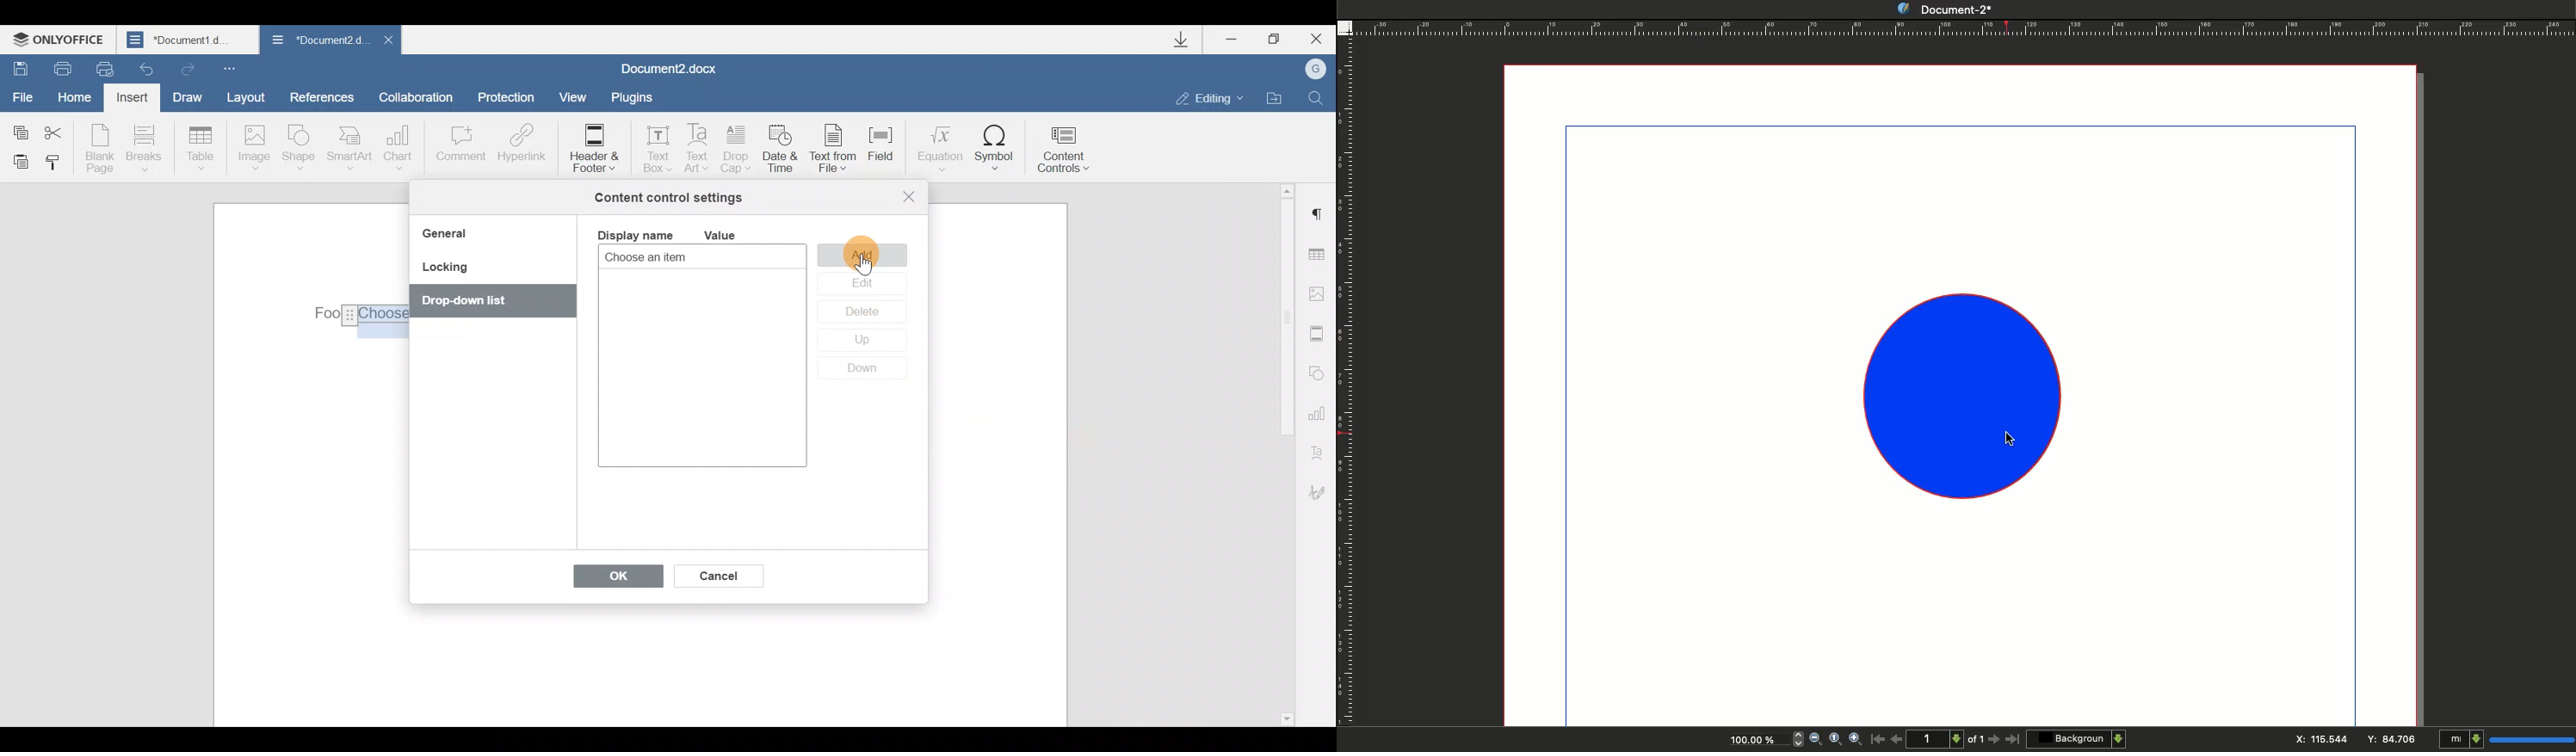 This screenshot has height=756, width=2576. Describe the element at coordinates (635, 234) in the screenshot. I see `Display name` at that location.